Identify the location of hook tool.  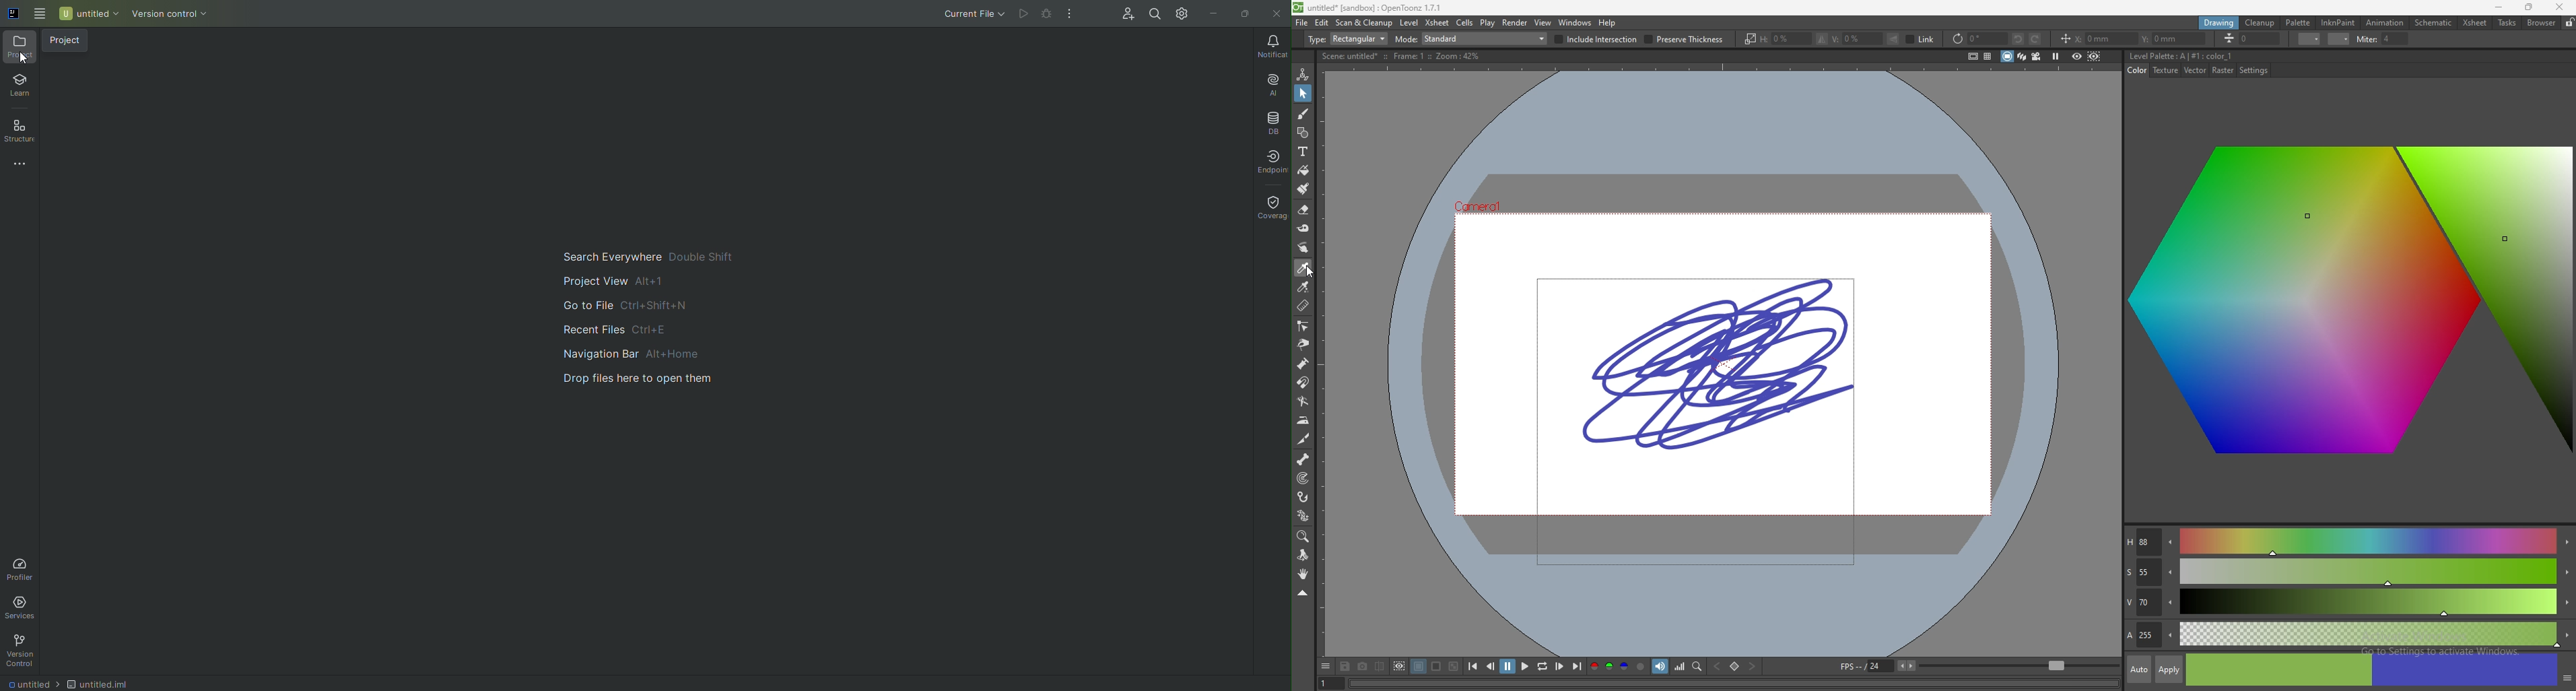
(1303, 496).